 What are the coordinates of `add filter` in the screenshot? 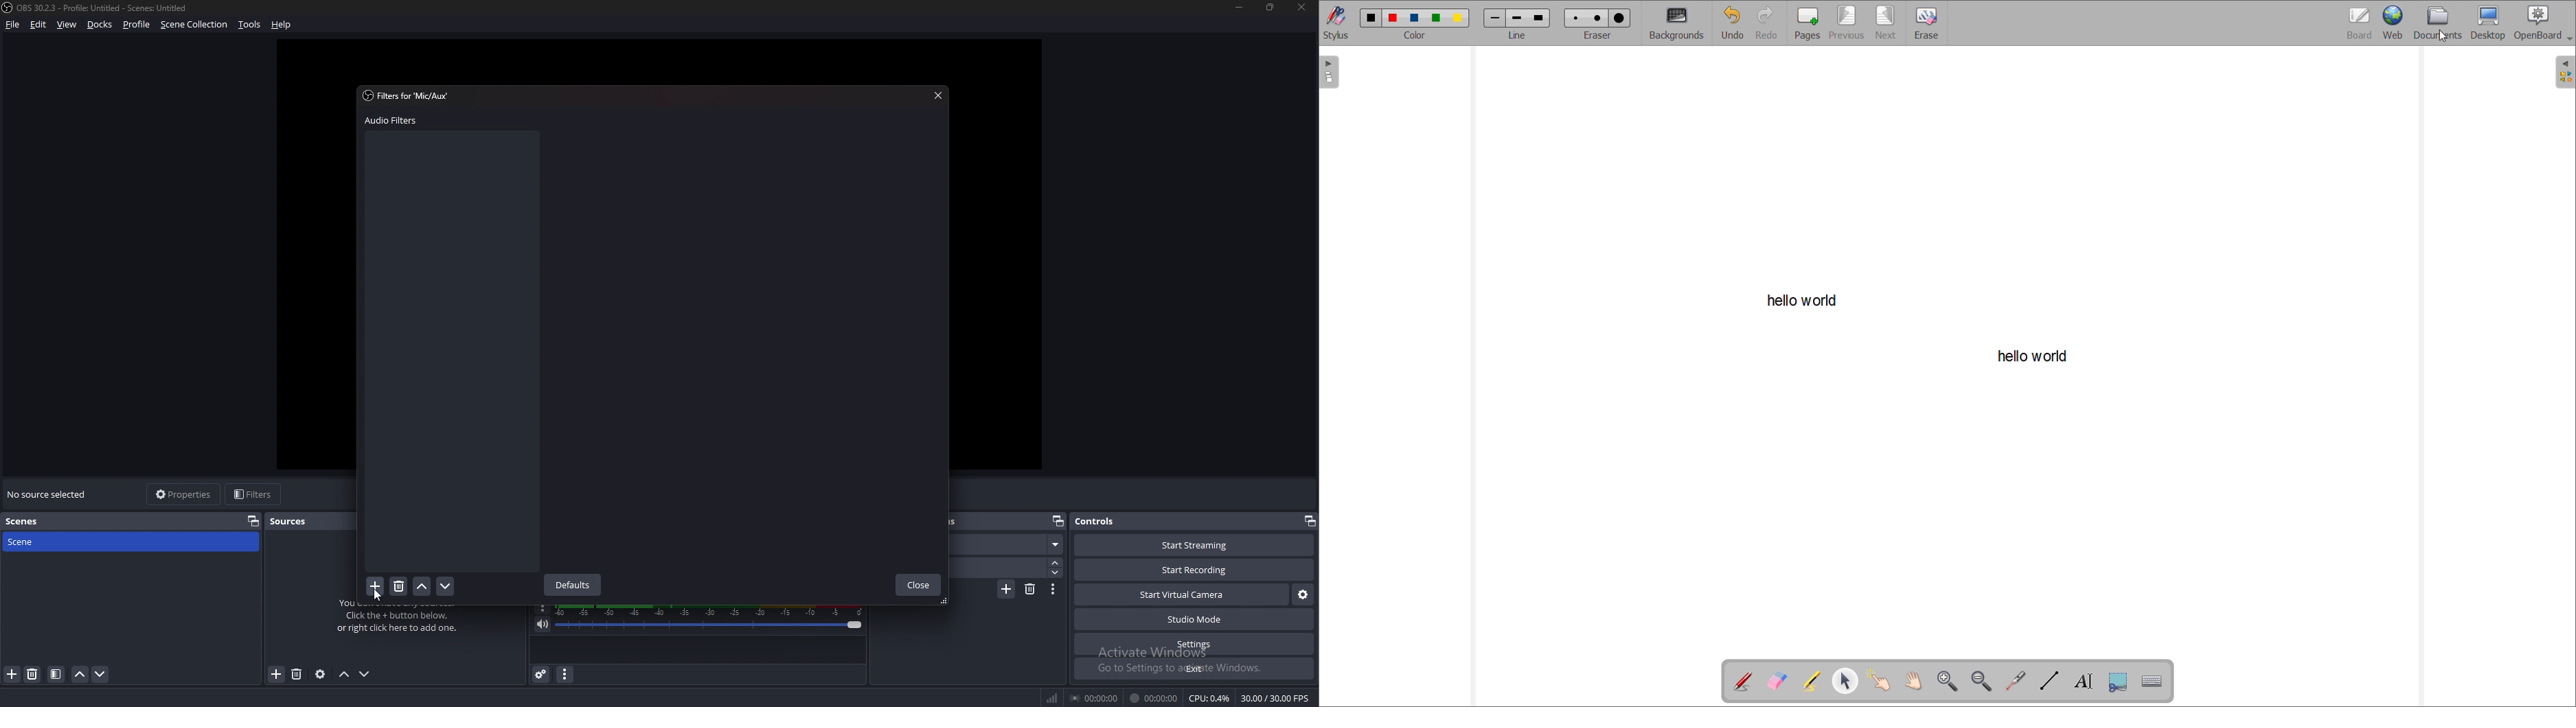 It's located at (374, 586).